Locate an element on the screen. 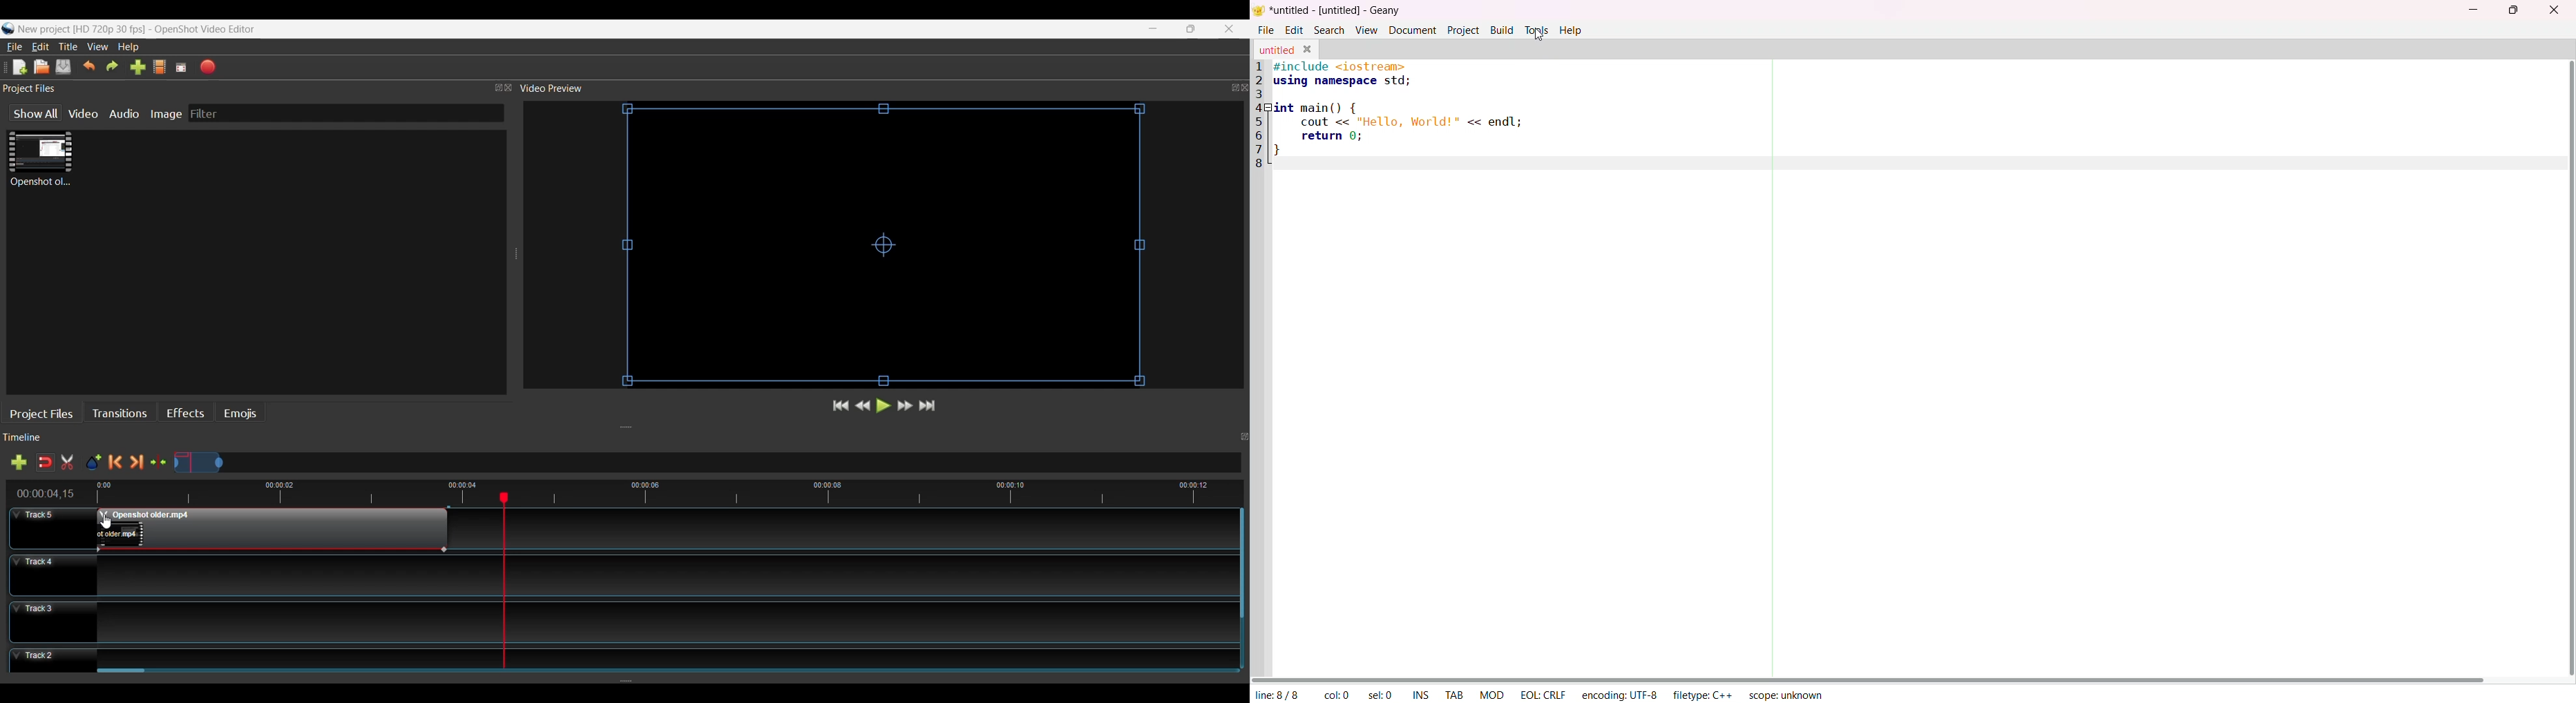 The width and height of the screenshot is (2576, 728). Openshot Desktop icon is located at coordinates (8, 29).